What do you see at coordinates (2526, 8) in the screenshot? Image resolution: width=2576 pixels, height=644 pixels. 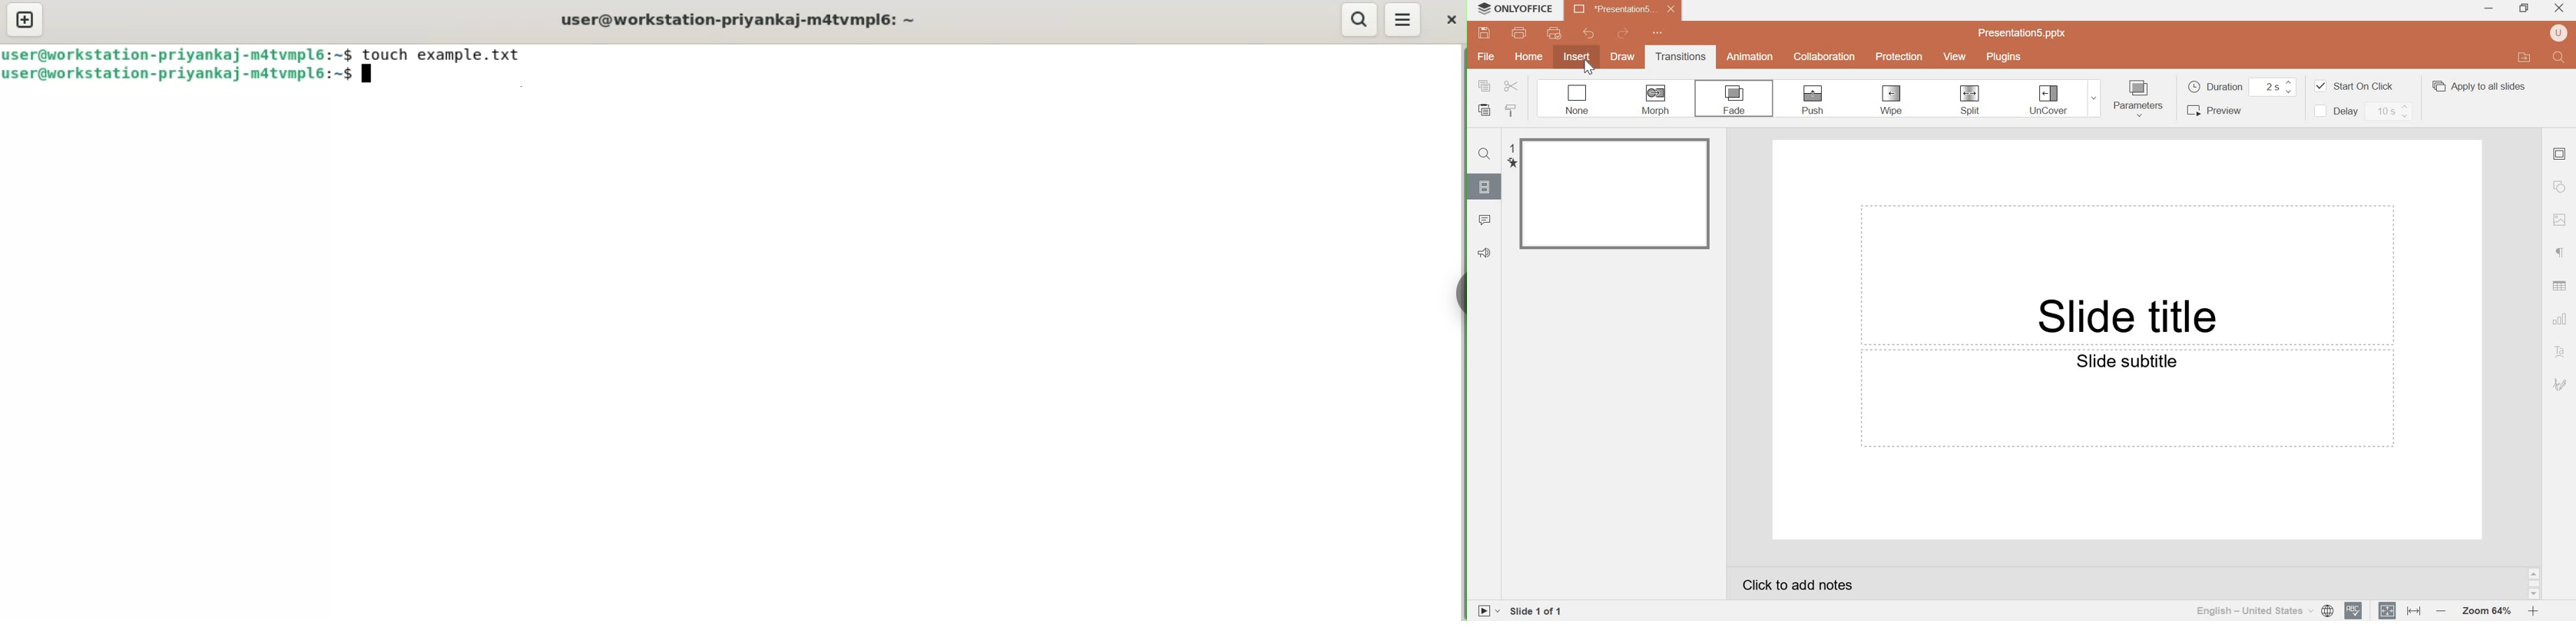 I see `Restore down` at bounding box center [2526, 8].